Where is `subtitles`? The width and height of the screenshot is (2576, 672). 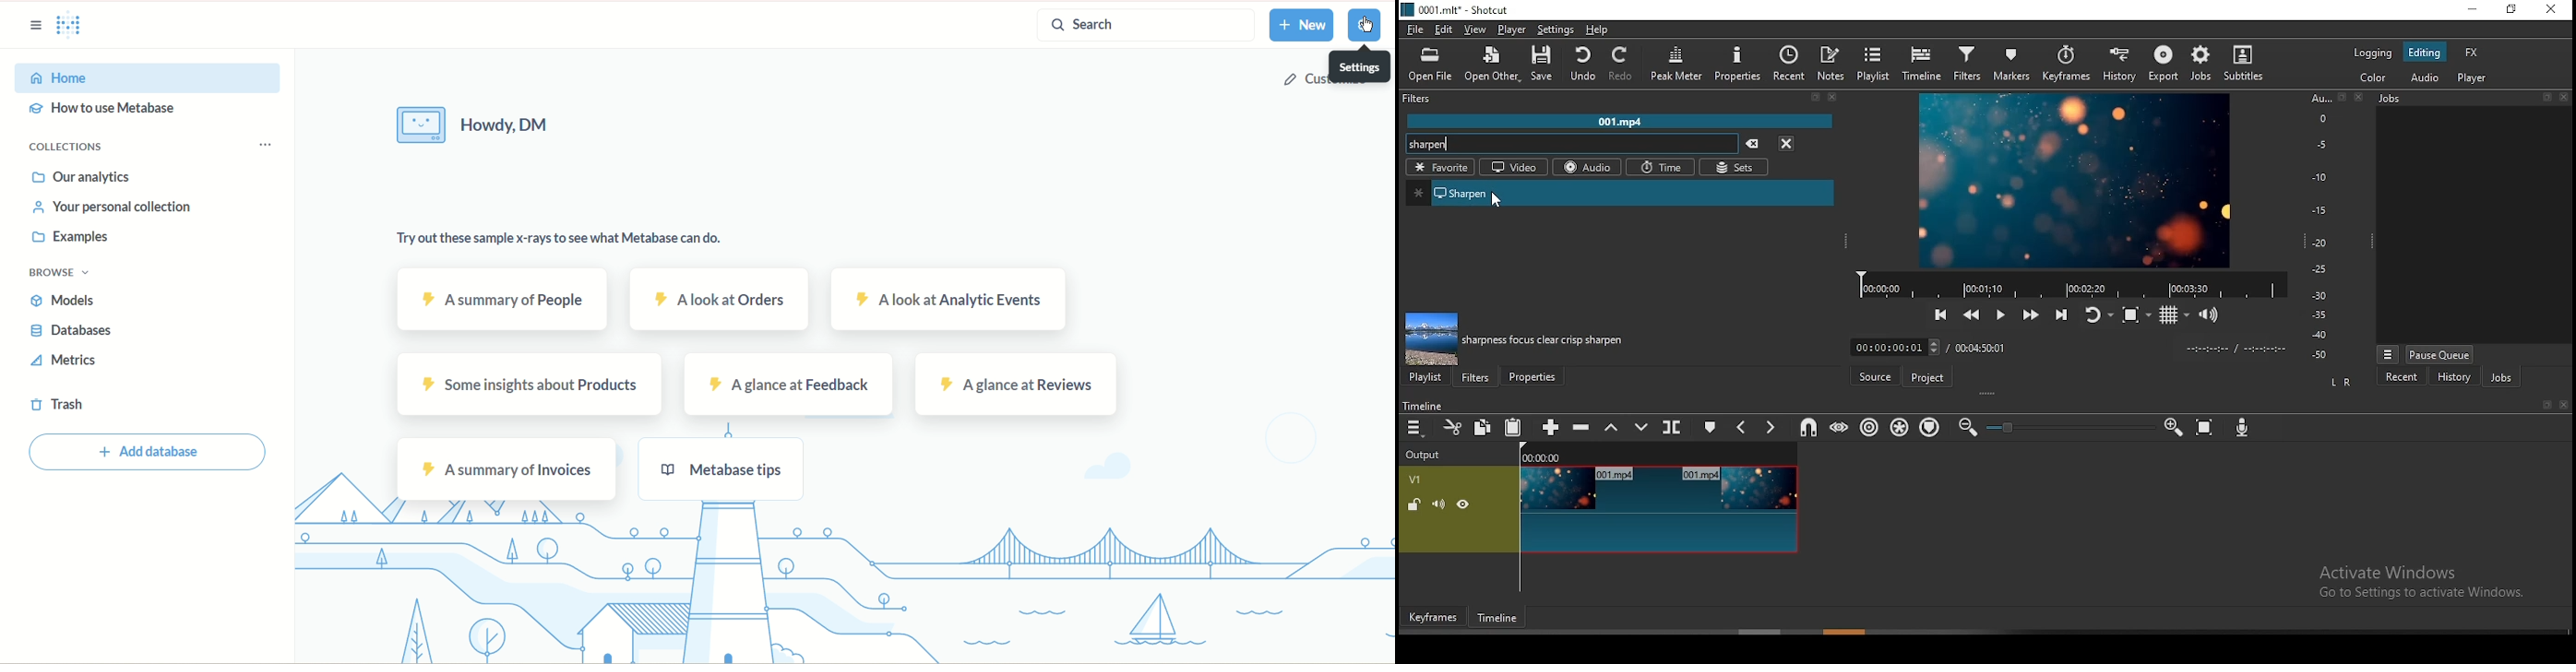 subtitles is located at coordinates (2244, 64).